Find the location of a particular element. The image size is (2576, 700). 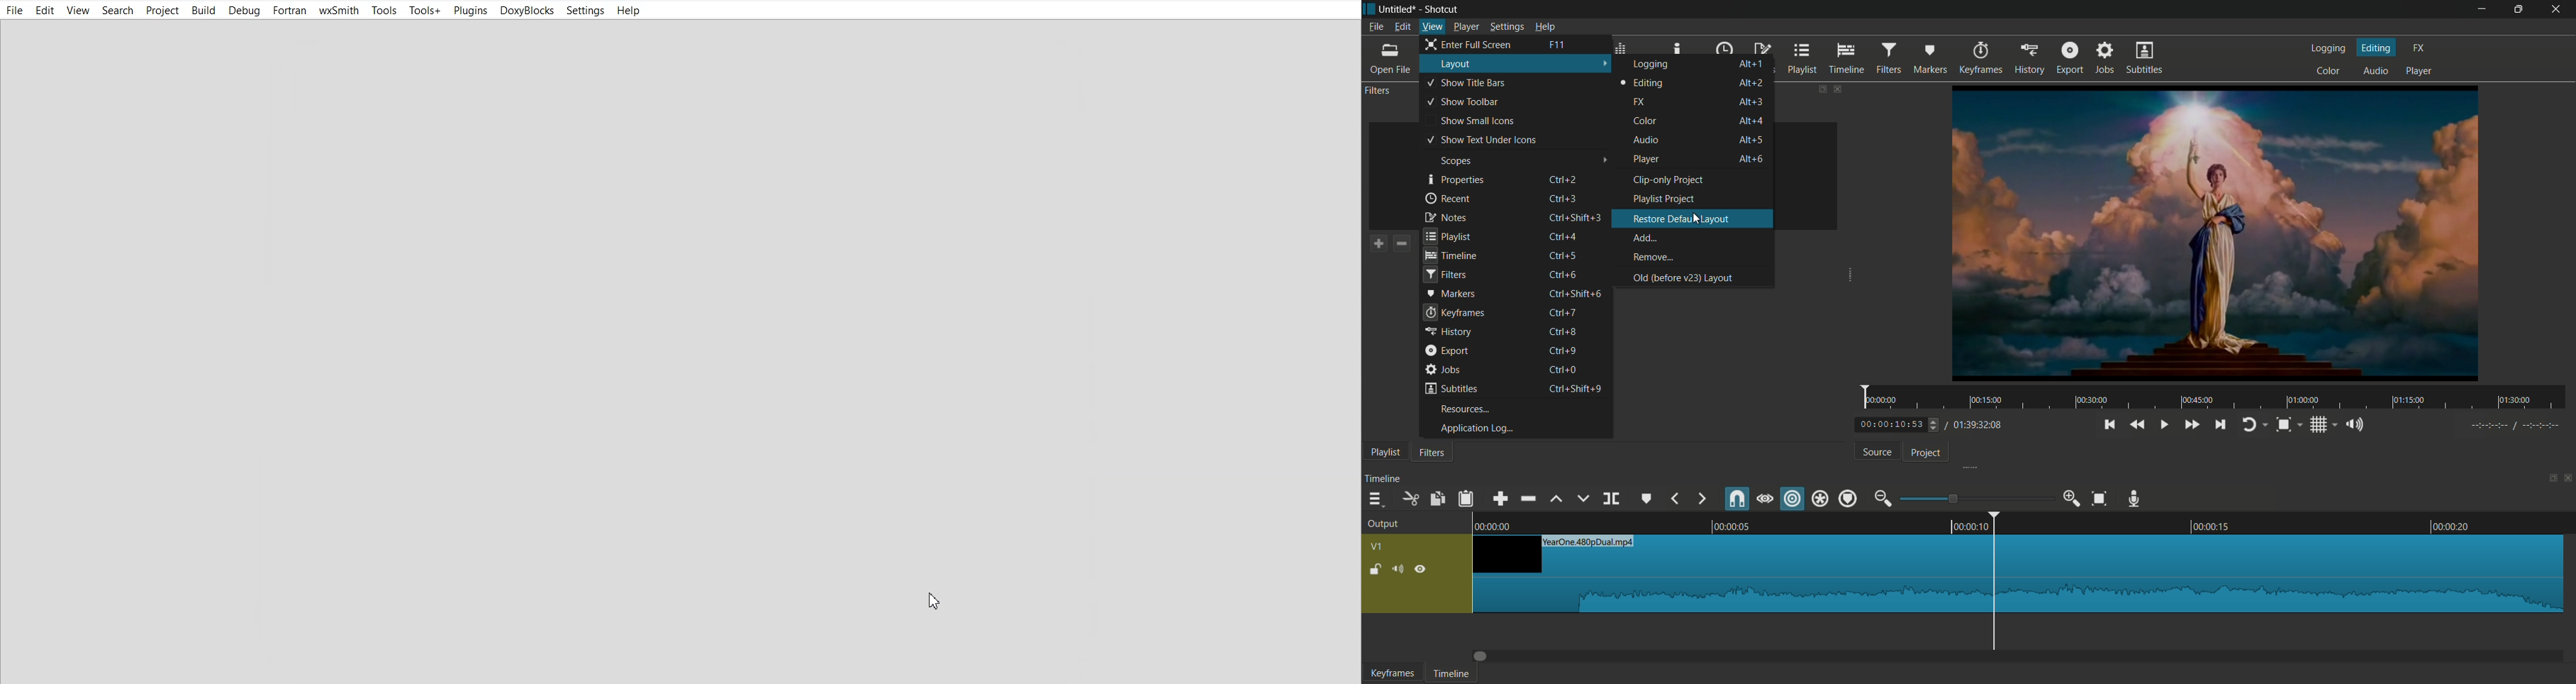

Plugins is located at coordinates (469, 11).